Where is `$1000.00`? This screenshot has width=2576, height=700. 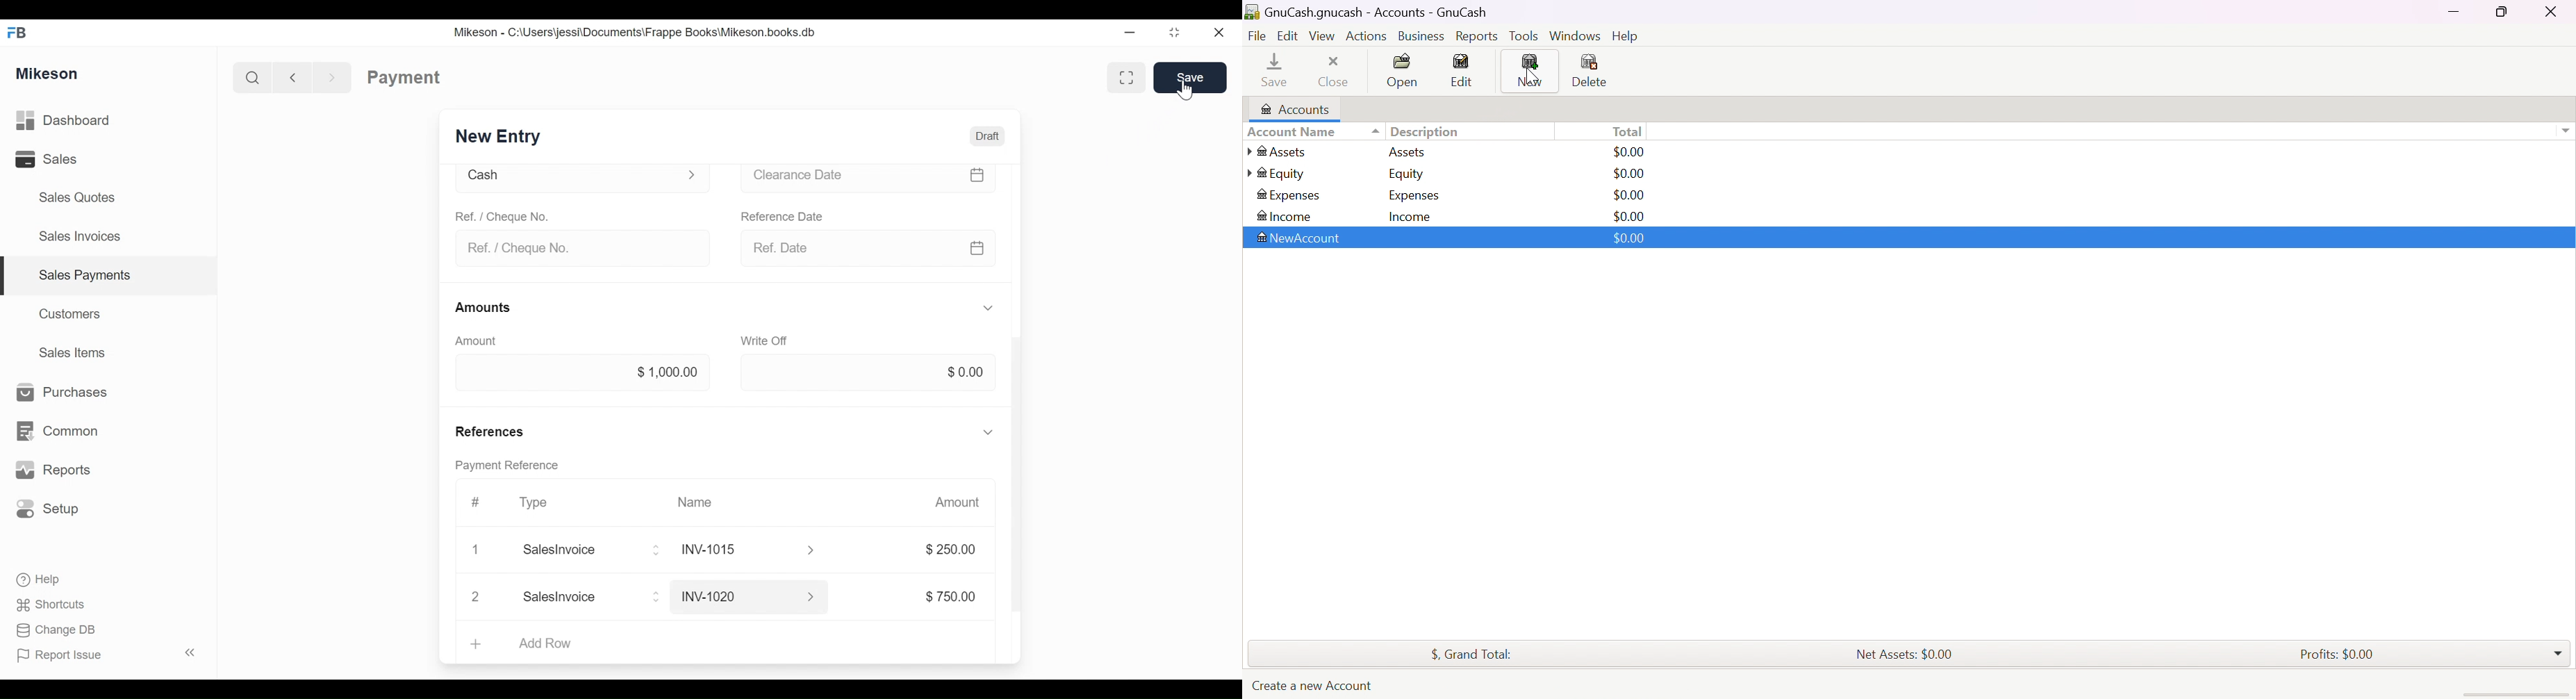
$1000.00 is located at coordinates (671, 373).